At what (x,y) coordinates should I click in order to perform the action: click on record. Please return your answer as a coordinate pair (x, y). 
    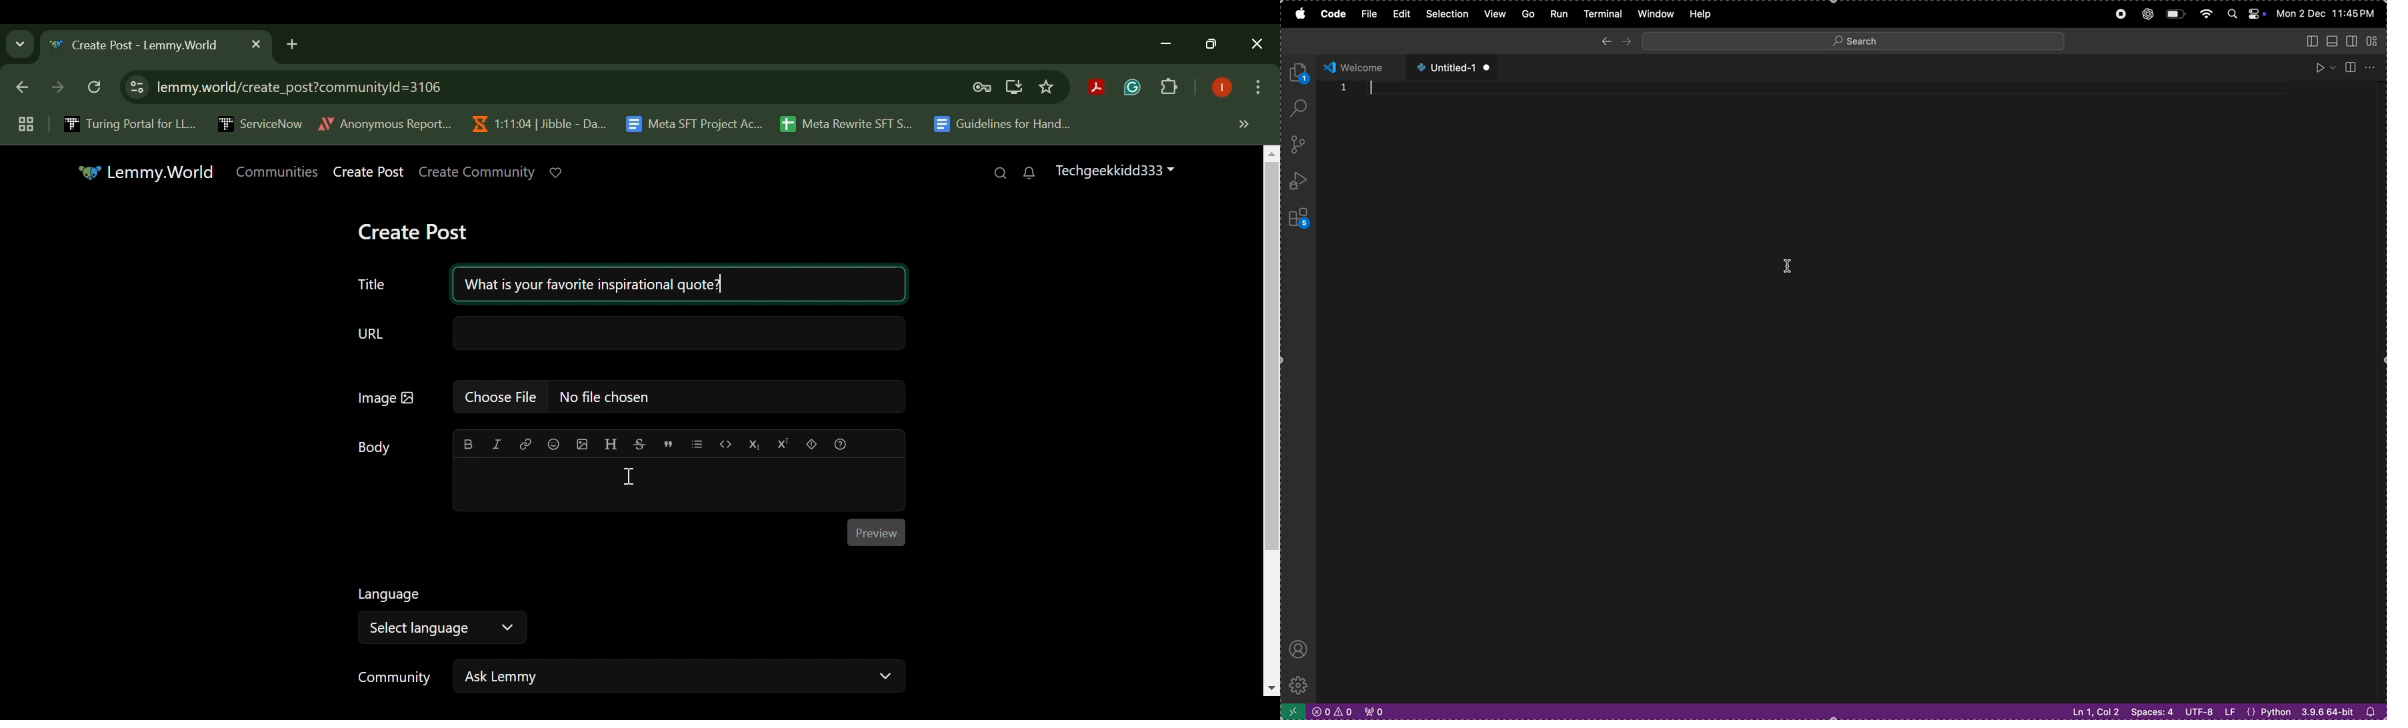
    Looking at the image, I should click on (2119, 14).